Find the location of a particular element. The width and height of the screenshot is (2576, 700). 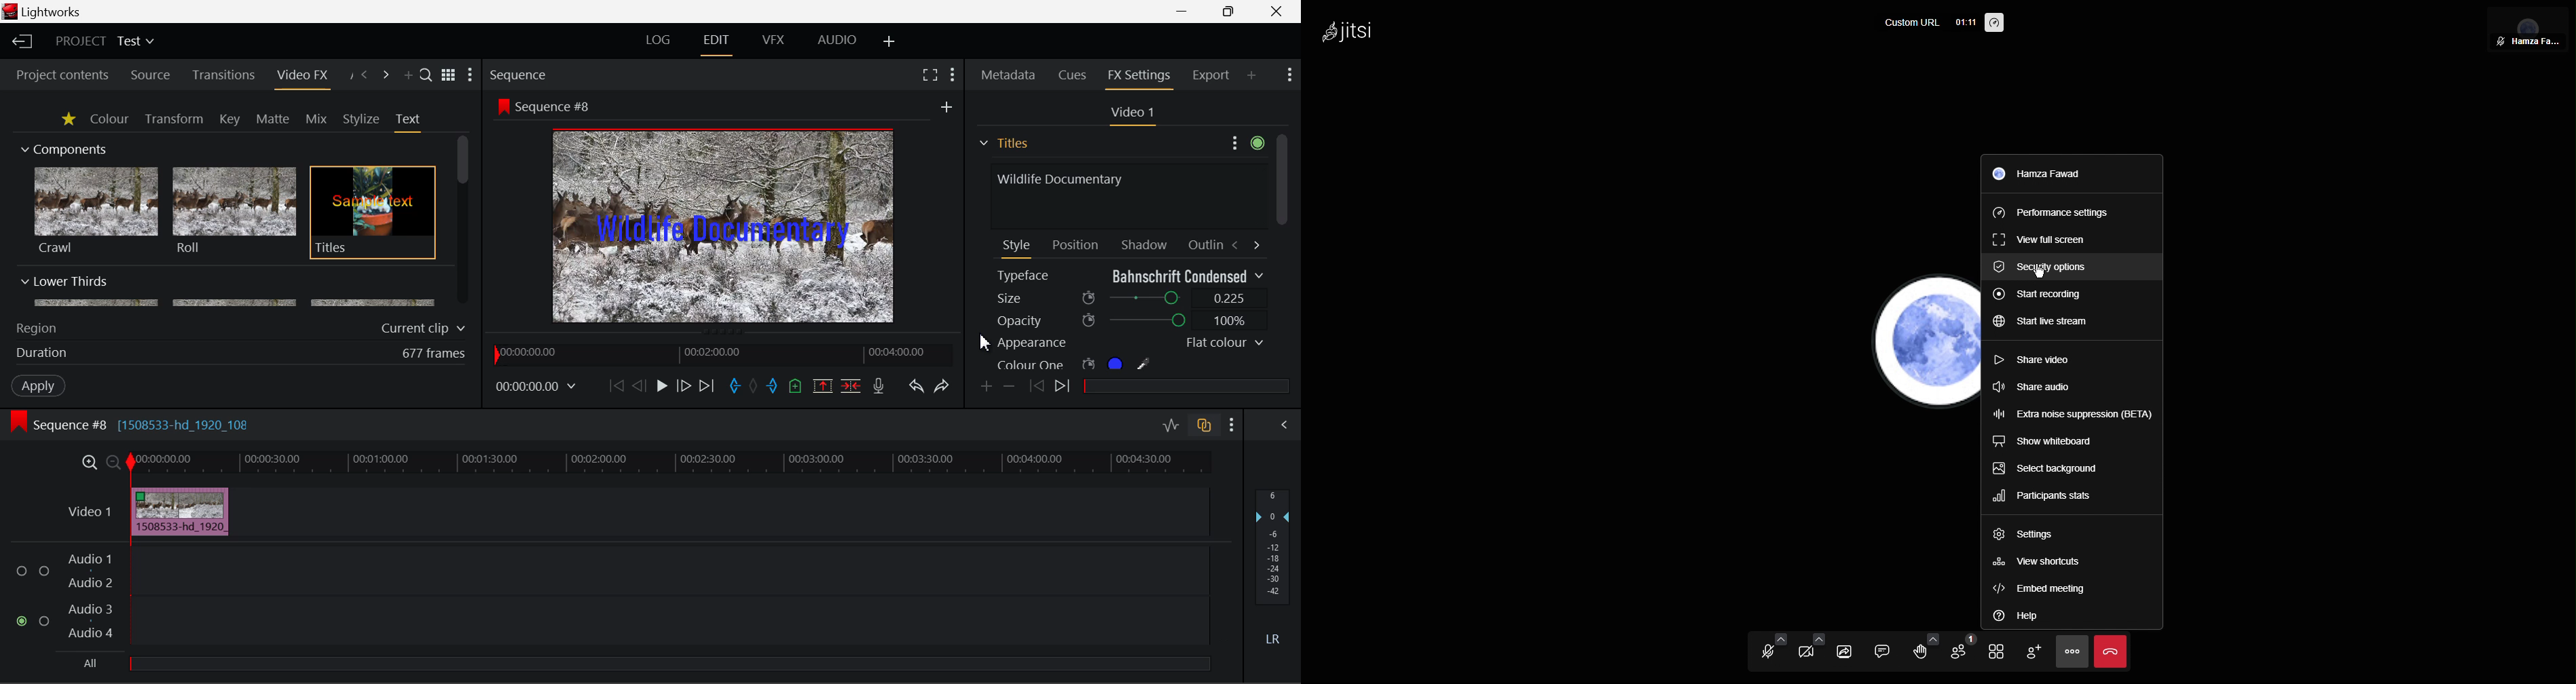

Source is located at coordinates (150, 77).